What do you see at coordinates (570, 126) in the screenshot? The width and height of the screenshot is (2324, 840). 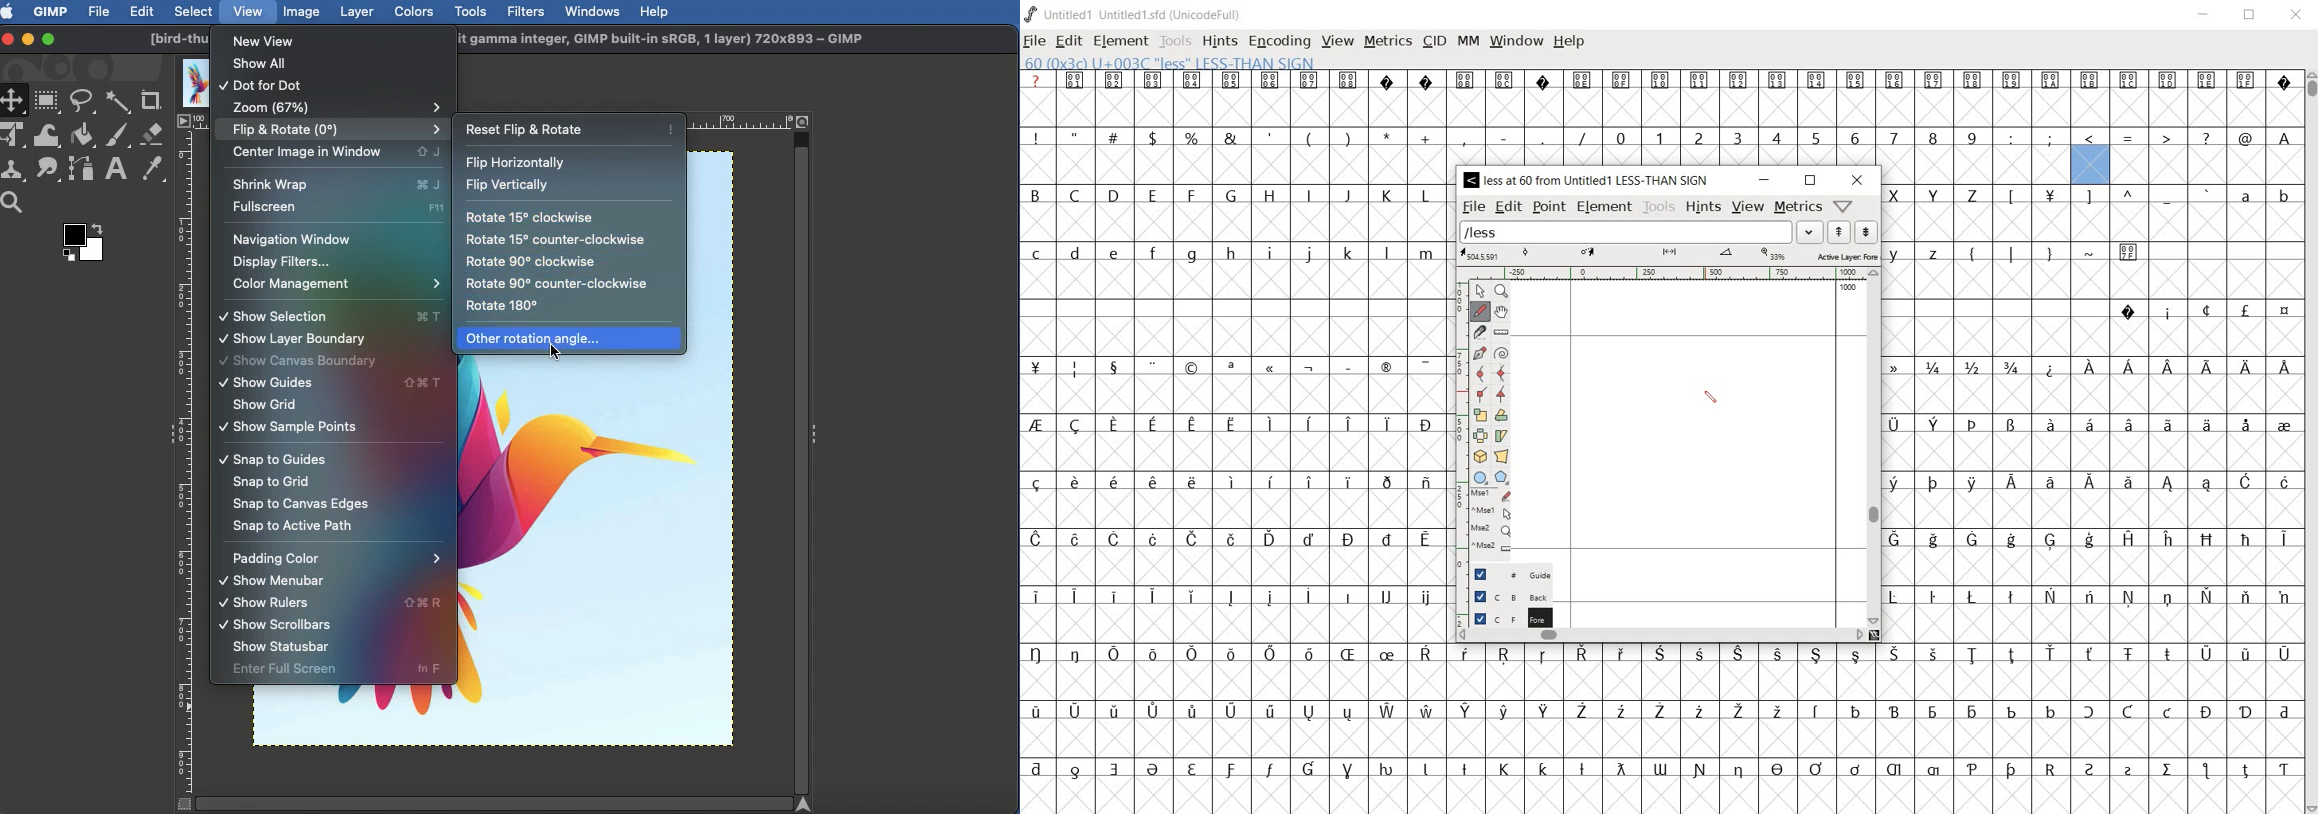 I see `Reset flip and rotate` at bounding box center [570, 126].